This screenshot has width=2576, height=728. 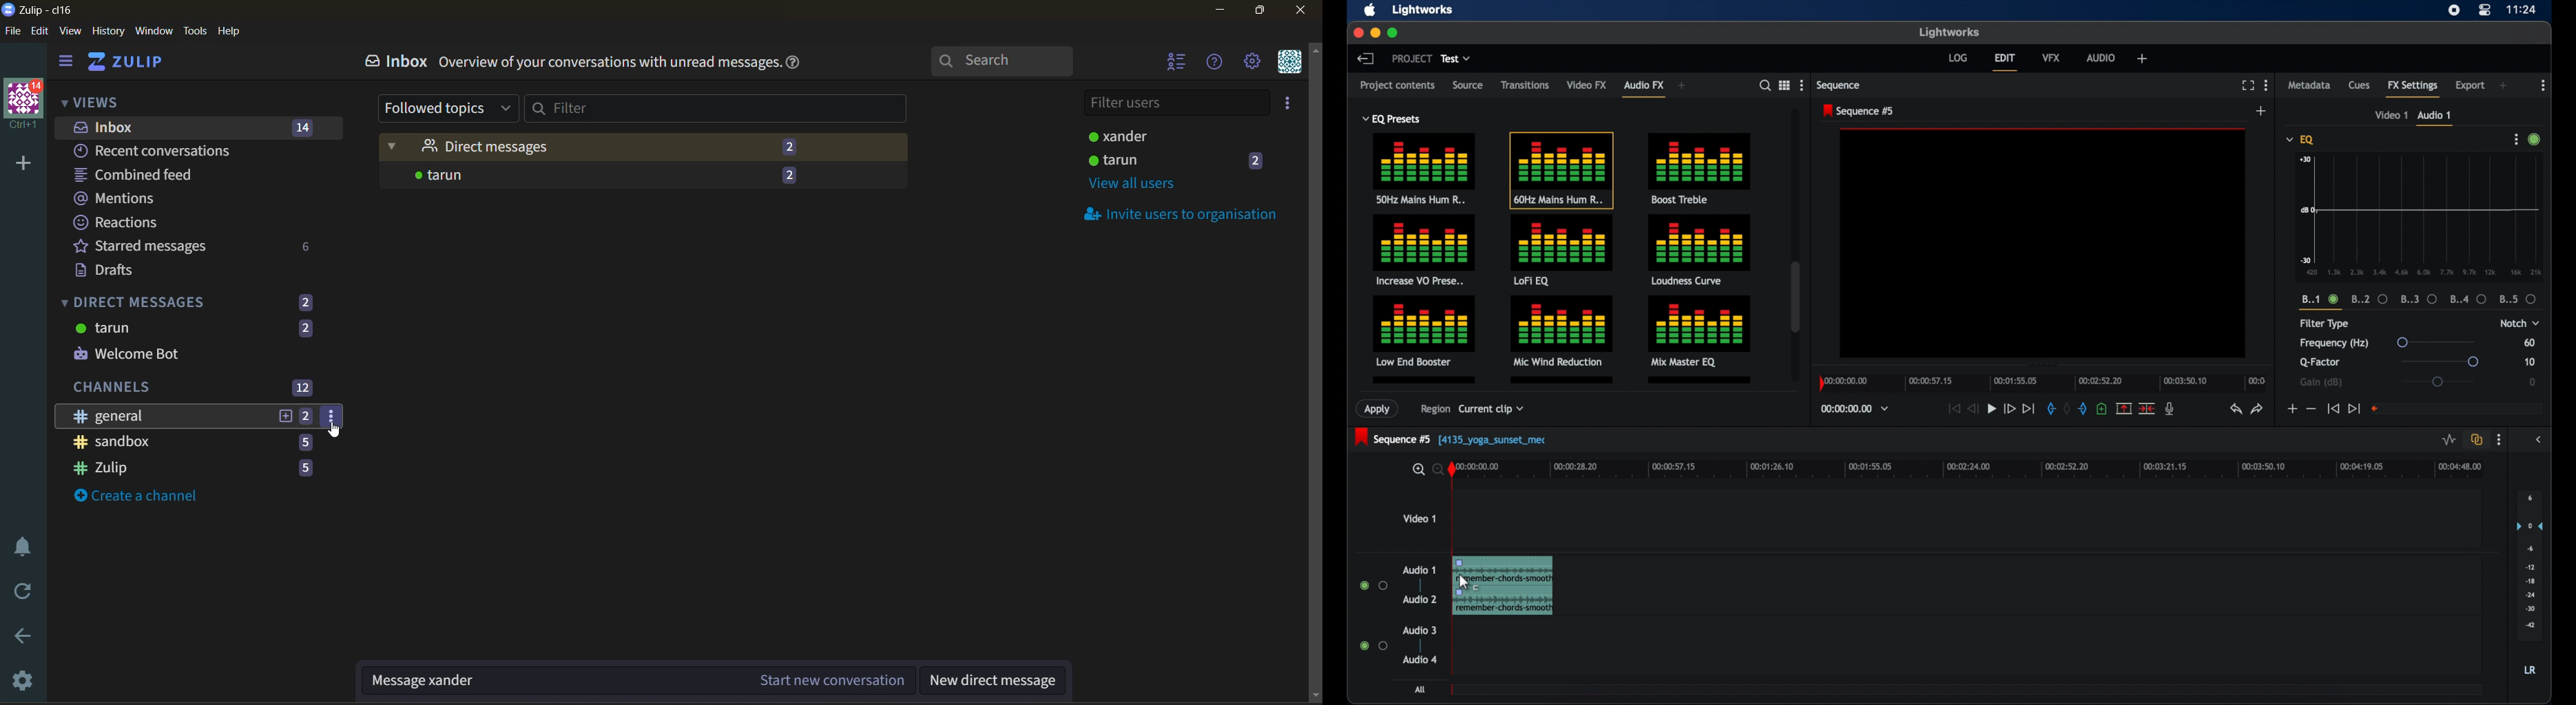 What do you see at coordinates (634, 682) in the screenshot?
I see `Message xander (Start new conversation)` at bounding box center [634, 682].